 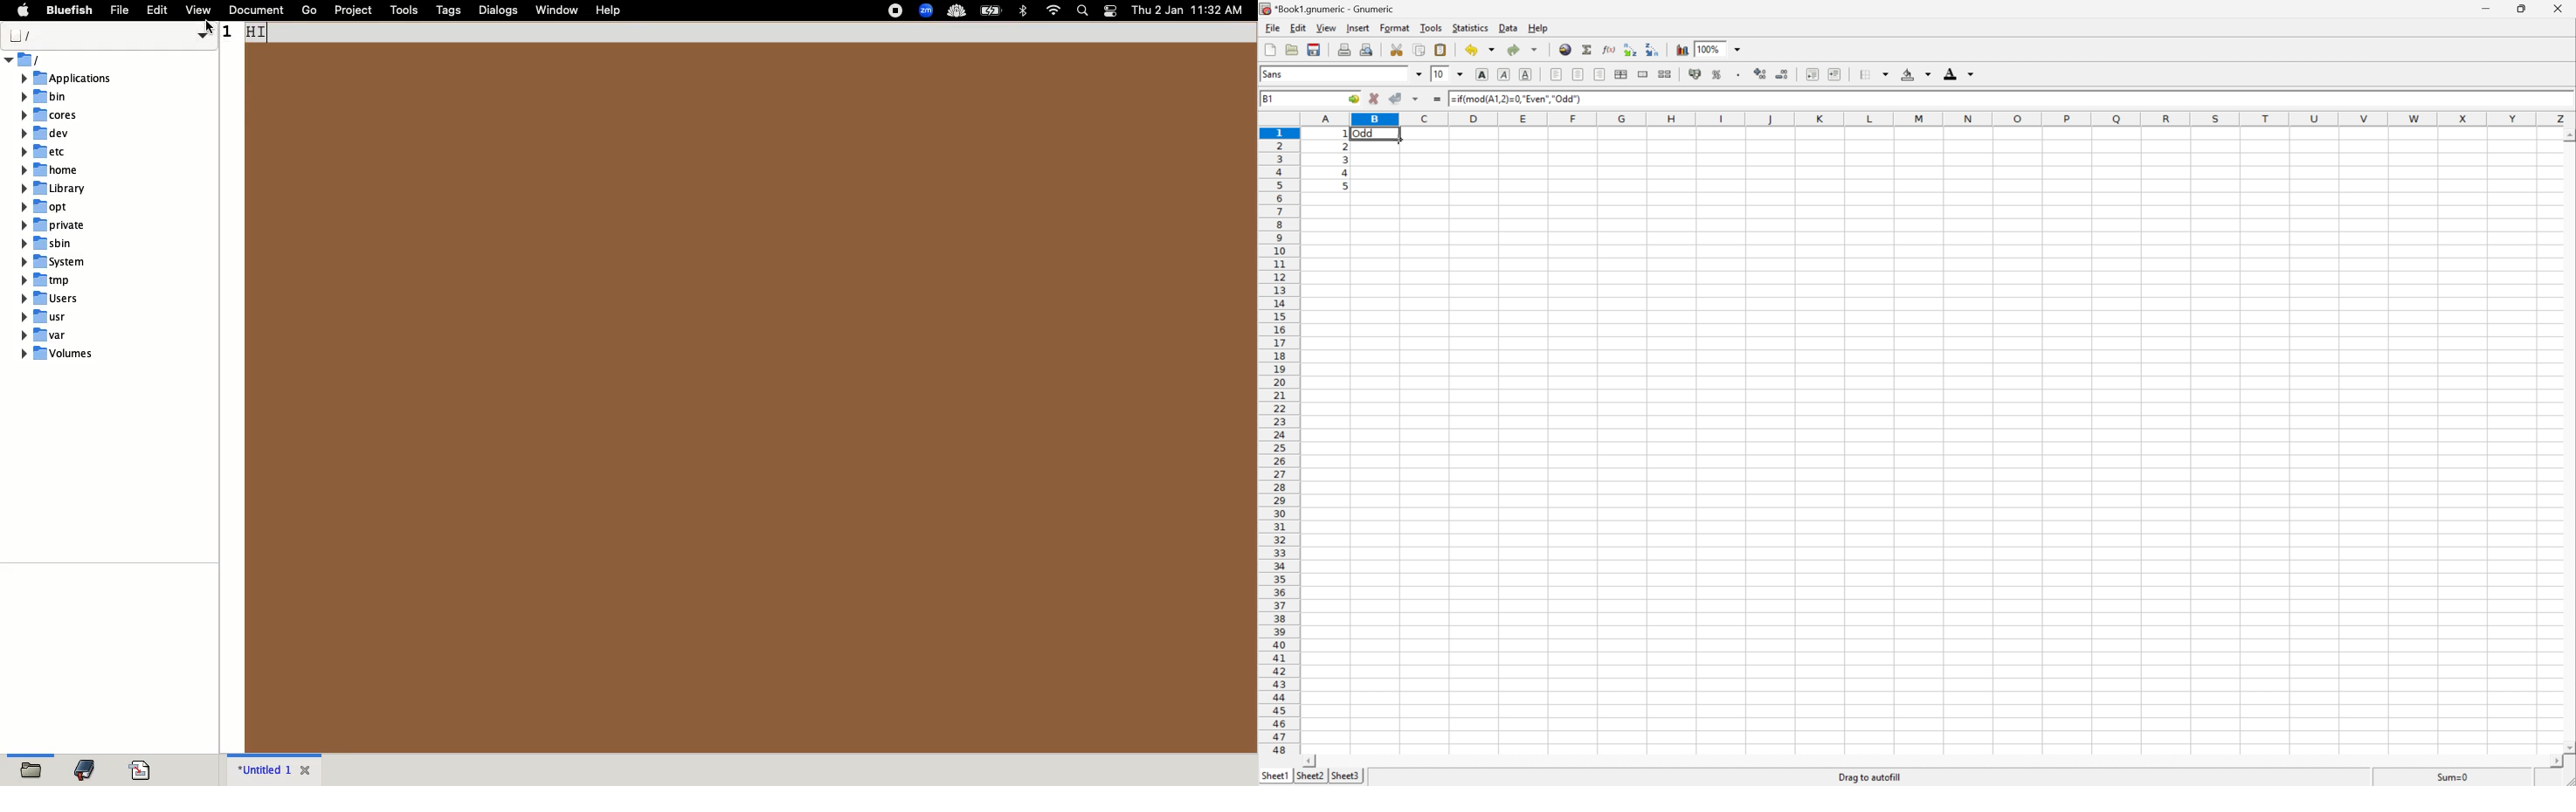 What do you see at coordinates (1737, 49) in the screenshot?
I see `Drop Down` at bounding box center [1737, 49].